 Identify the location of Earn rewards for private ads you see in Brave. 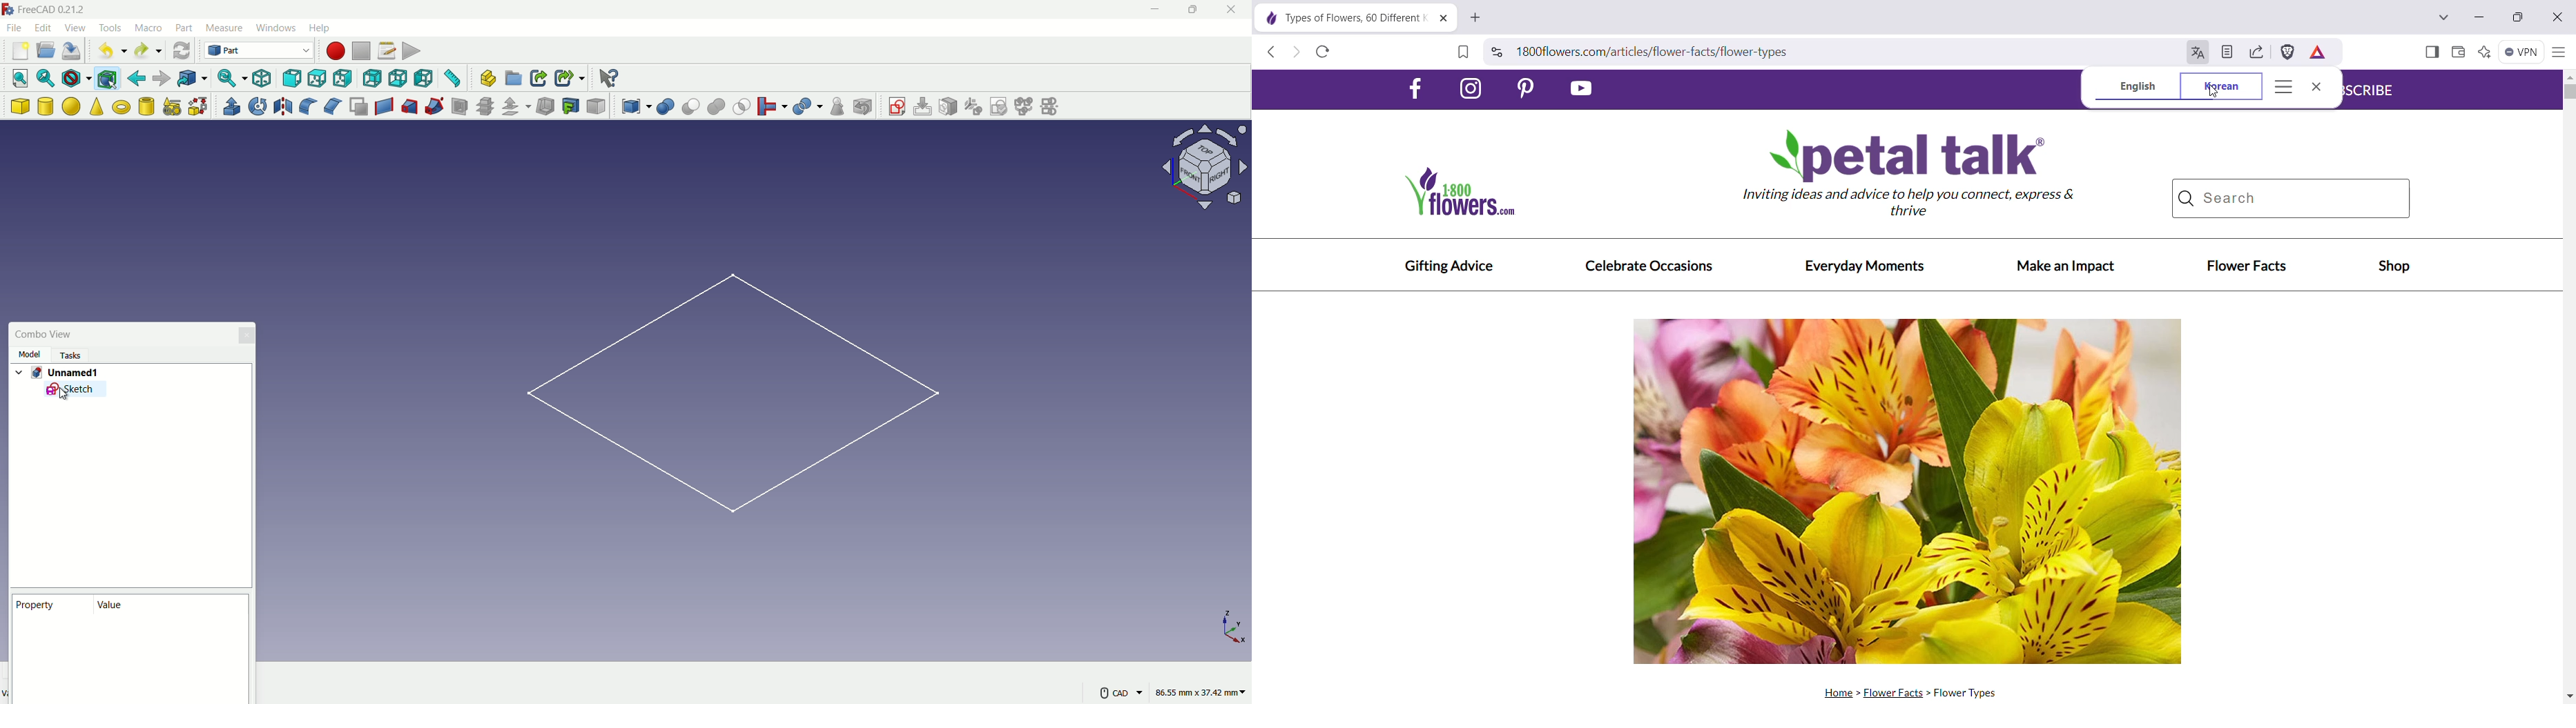
(2316, 52).